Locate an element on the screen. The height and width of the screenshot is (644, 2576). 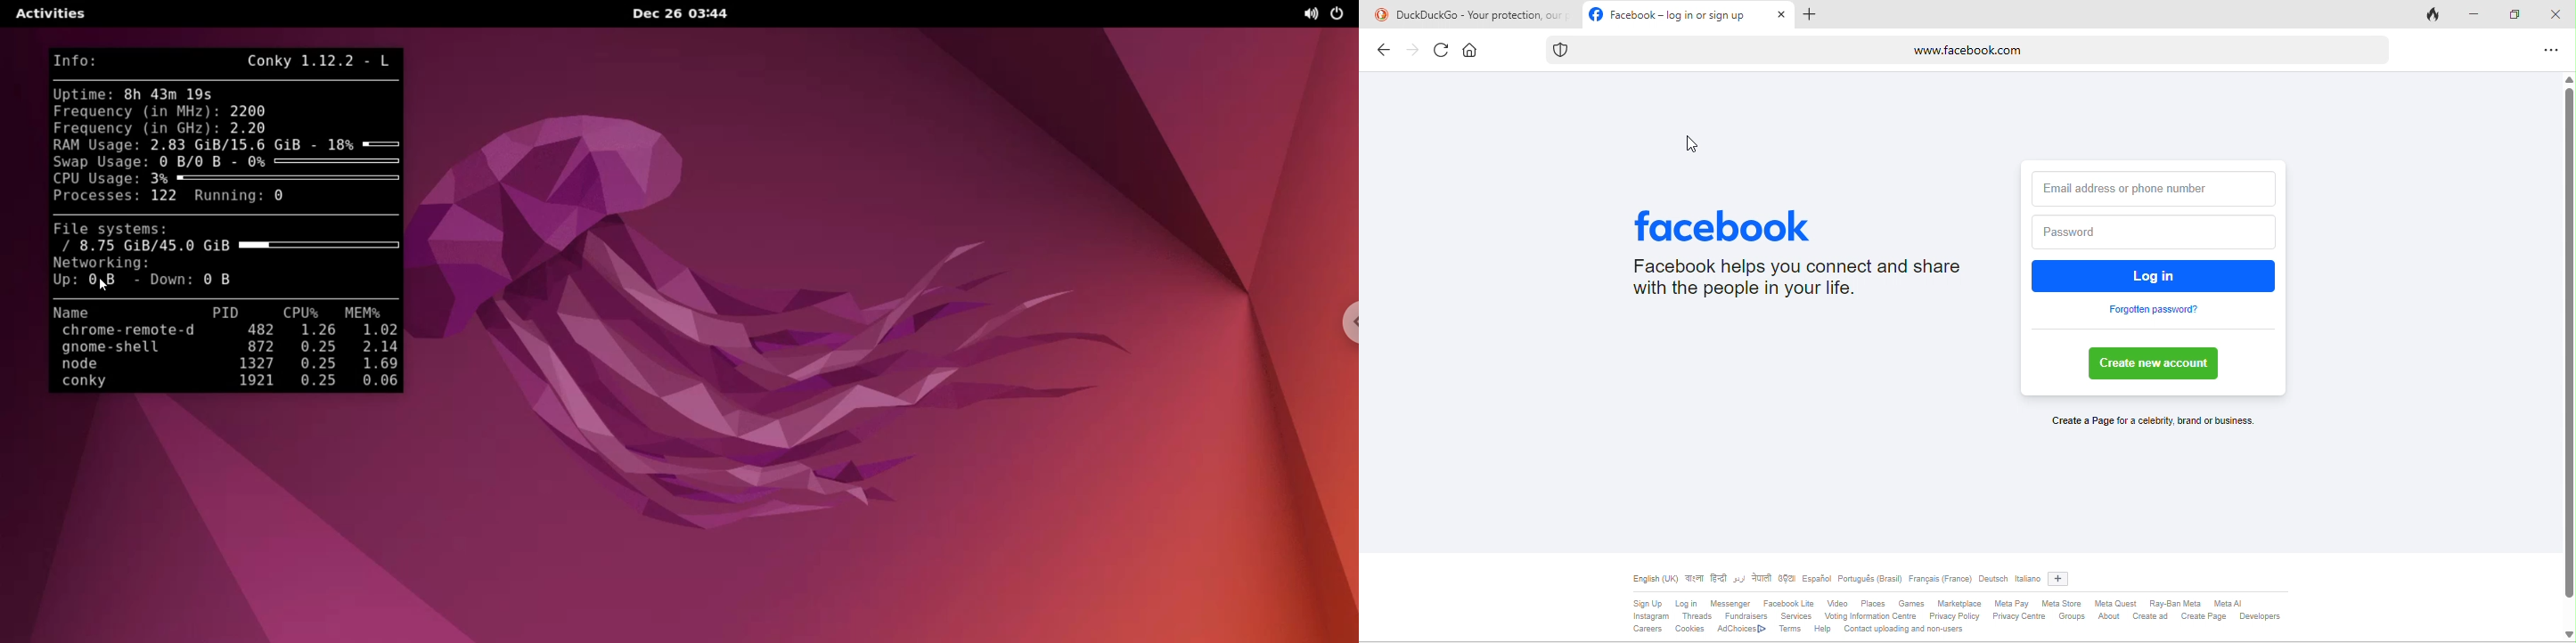
password is located at coordinates (2150, 232).